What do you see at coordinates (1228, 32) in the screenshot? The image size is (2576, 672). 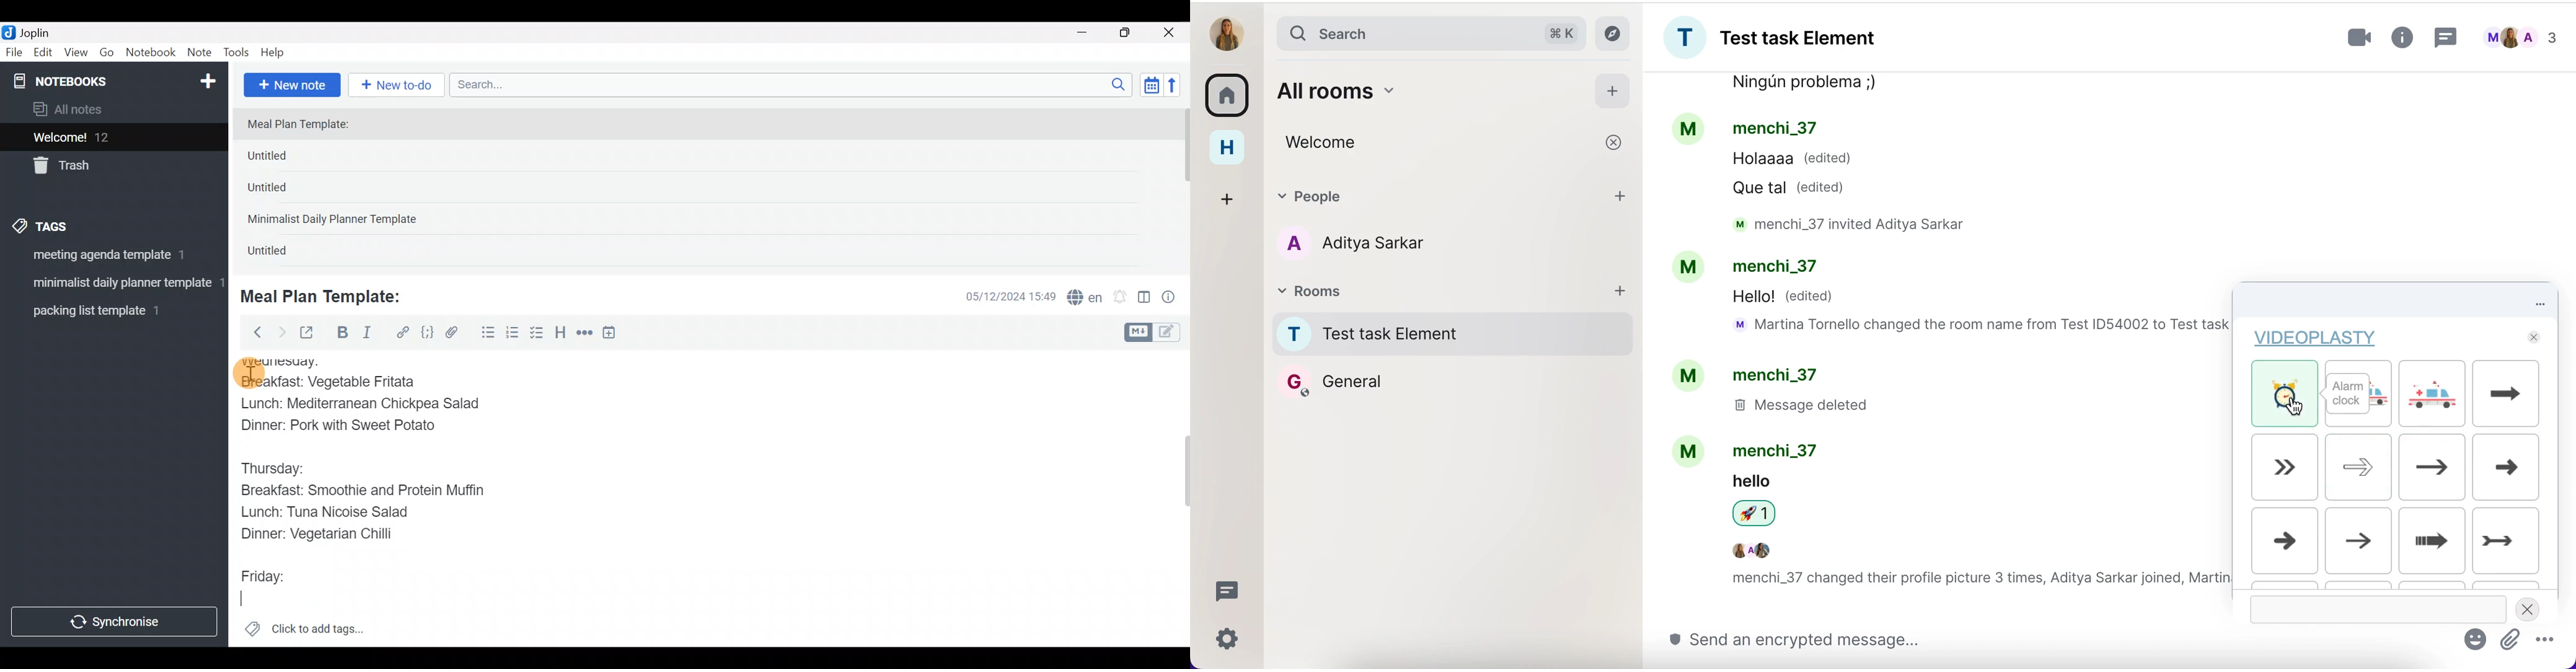 I see `user` at bounding box center [1228, 32].